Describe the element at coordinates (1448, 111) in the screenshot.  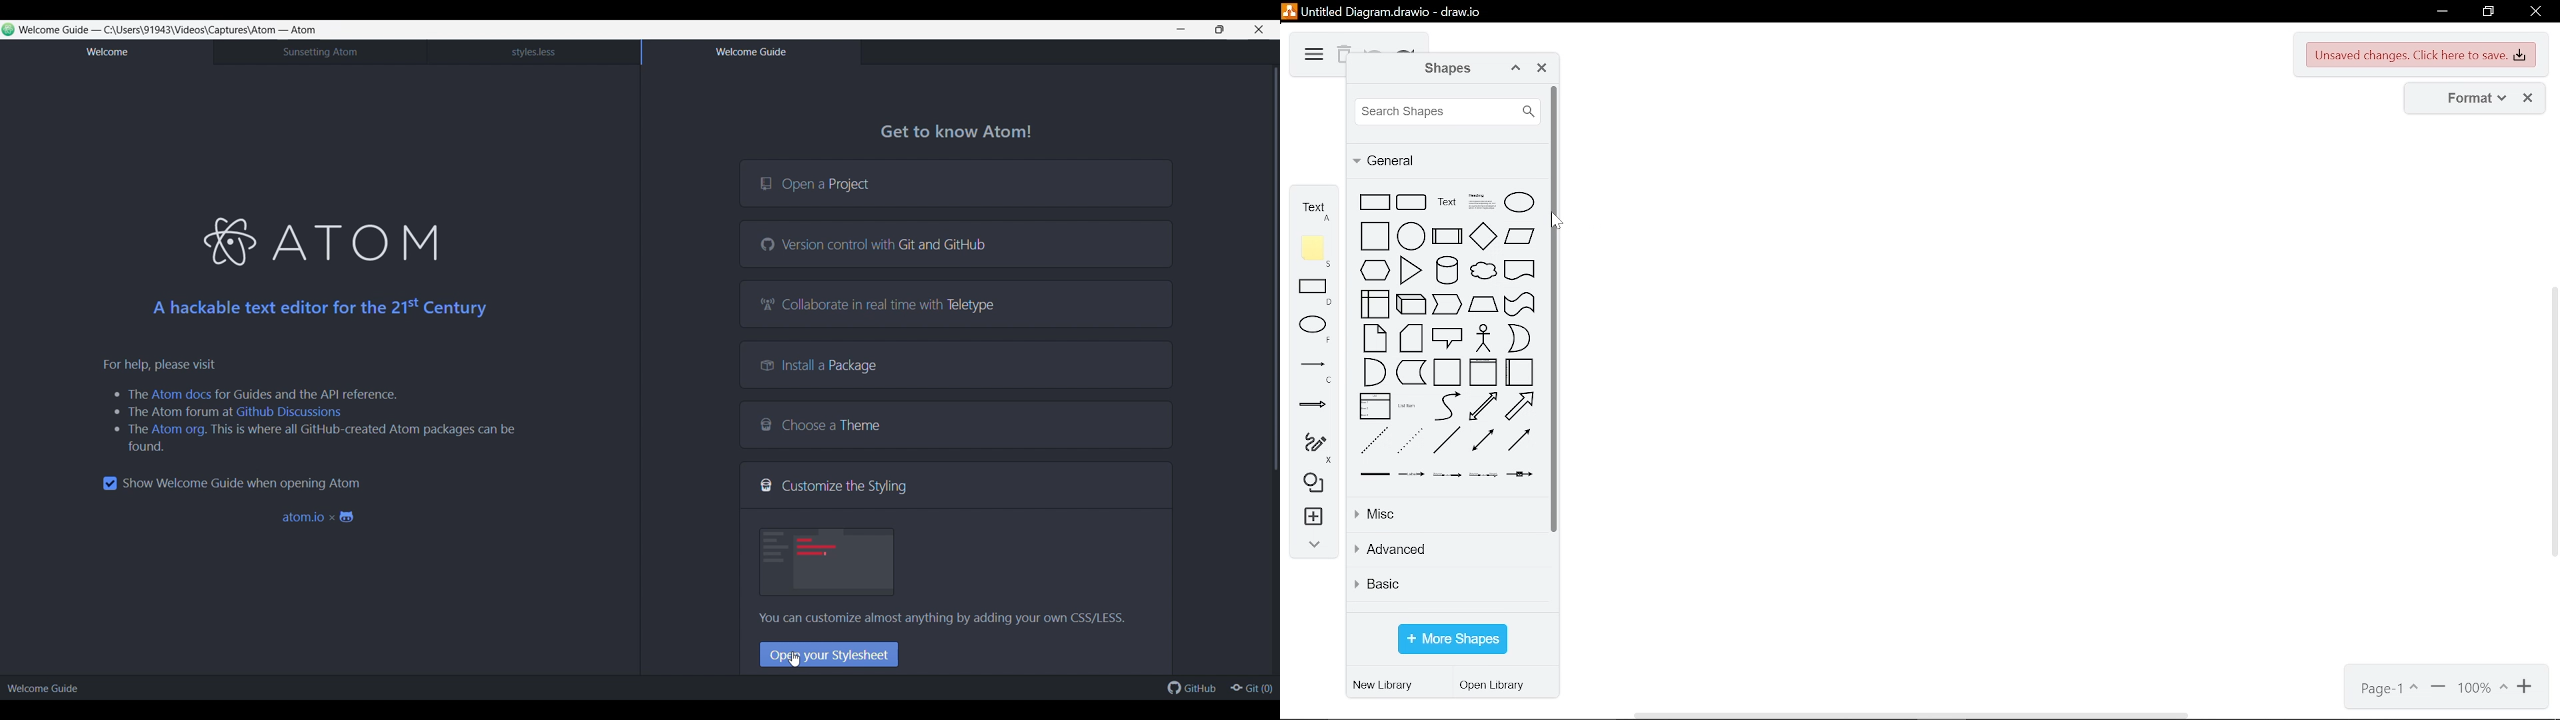
I see `search shapes` at that location.